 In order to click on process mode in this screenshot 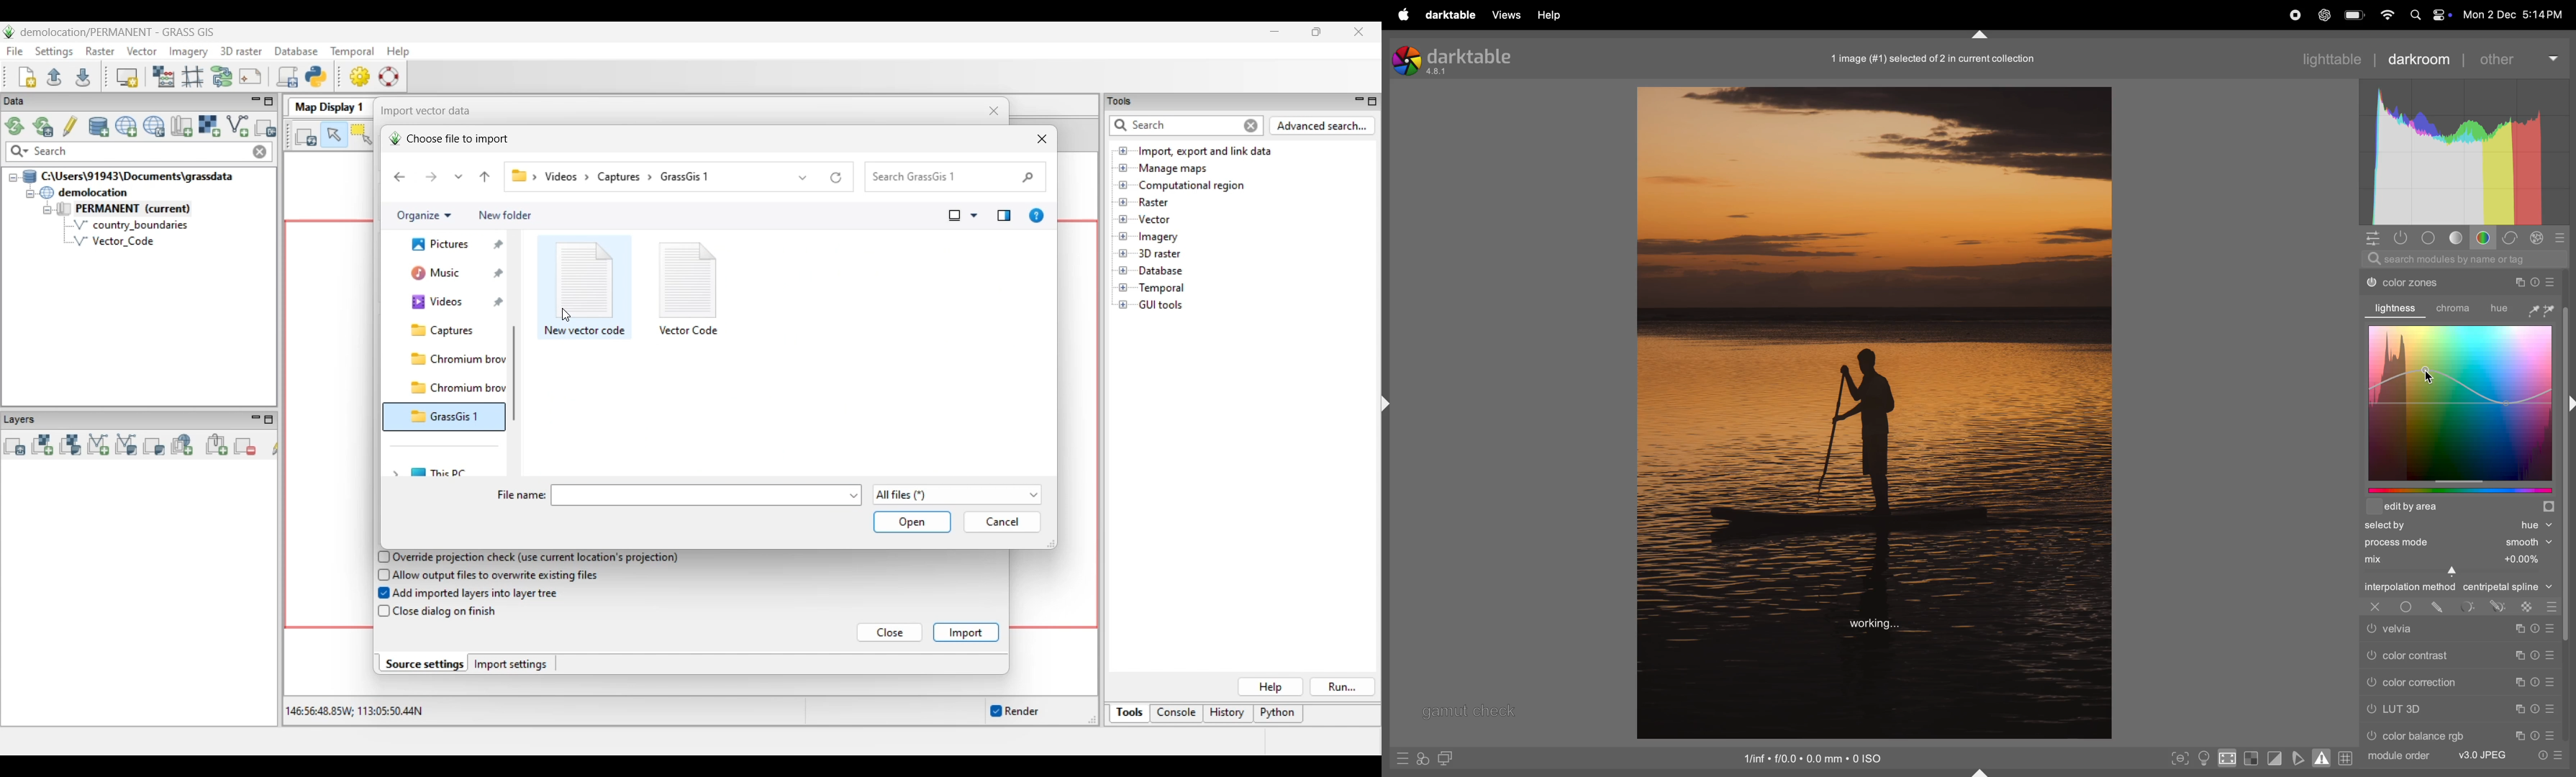, I will do `click(2428, 543)`.